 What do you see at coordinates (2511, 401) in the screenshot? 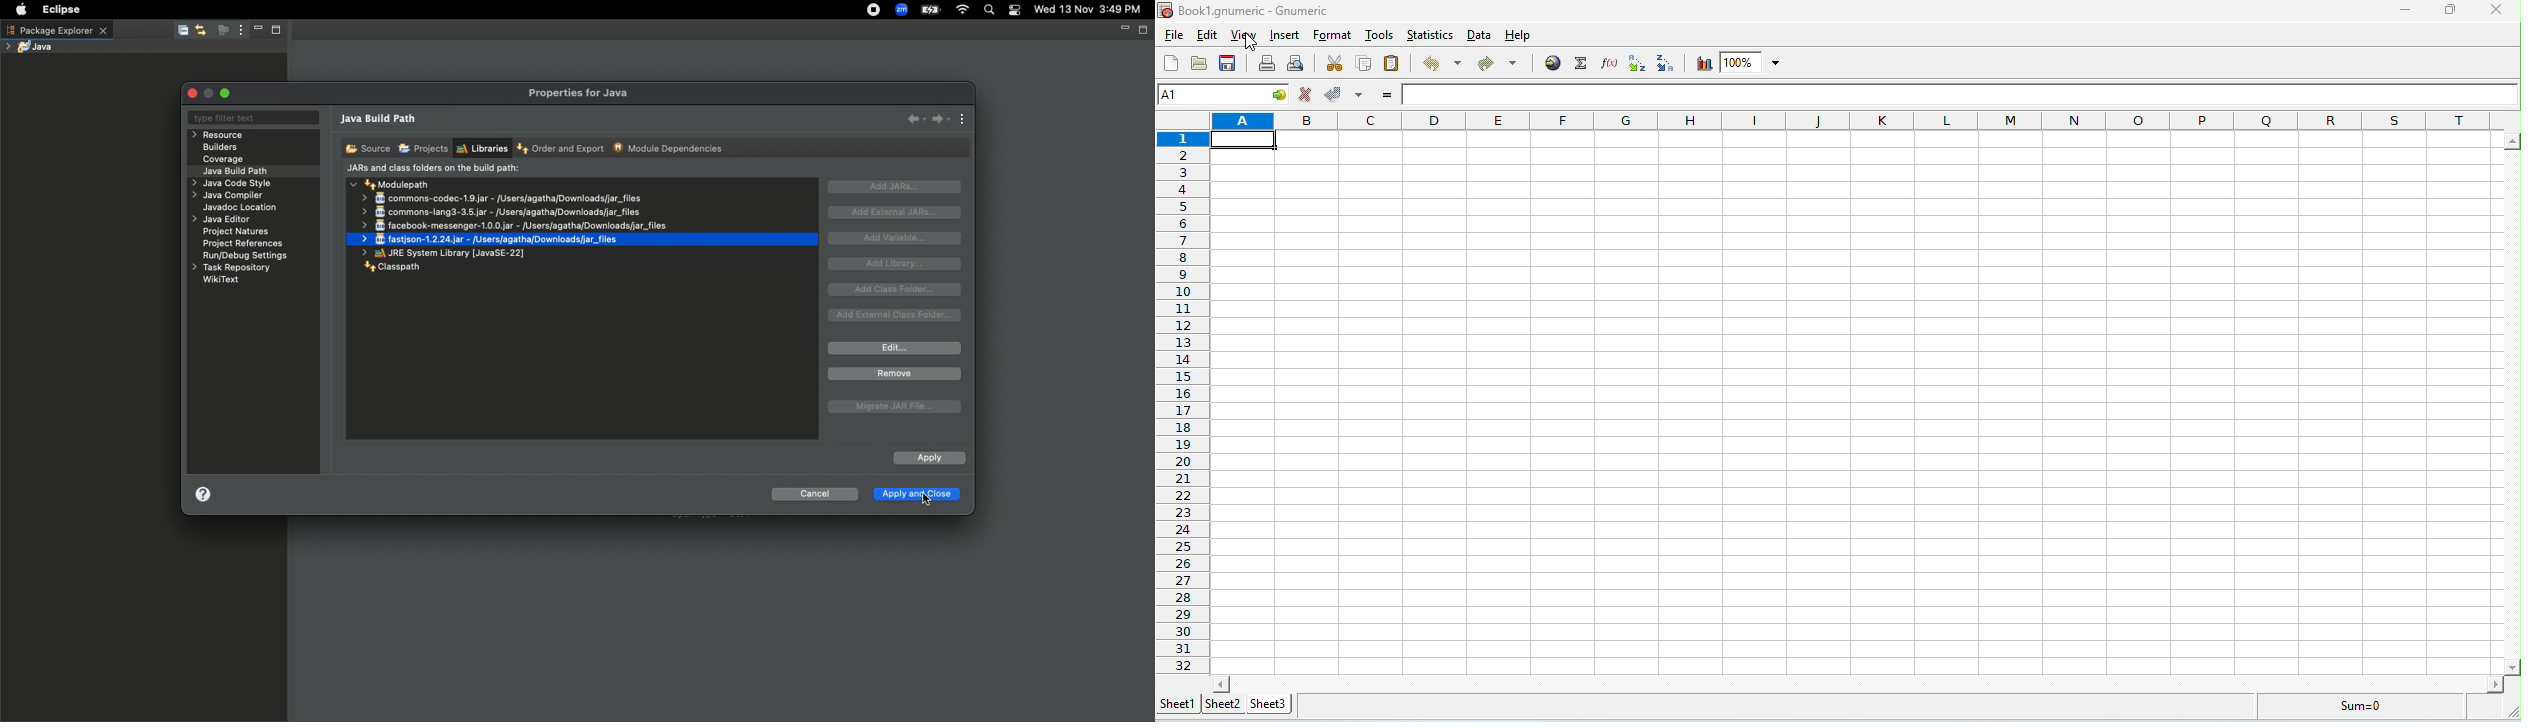
I see `space for vertical scroll bar` at bounding box center [2511, 401].